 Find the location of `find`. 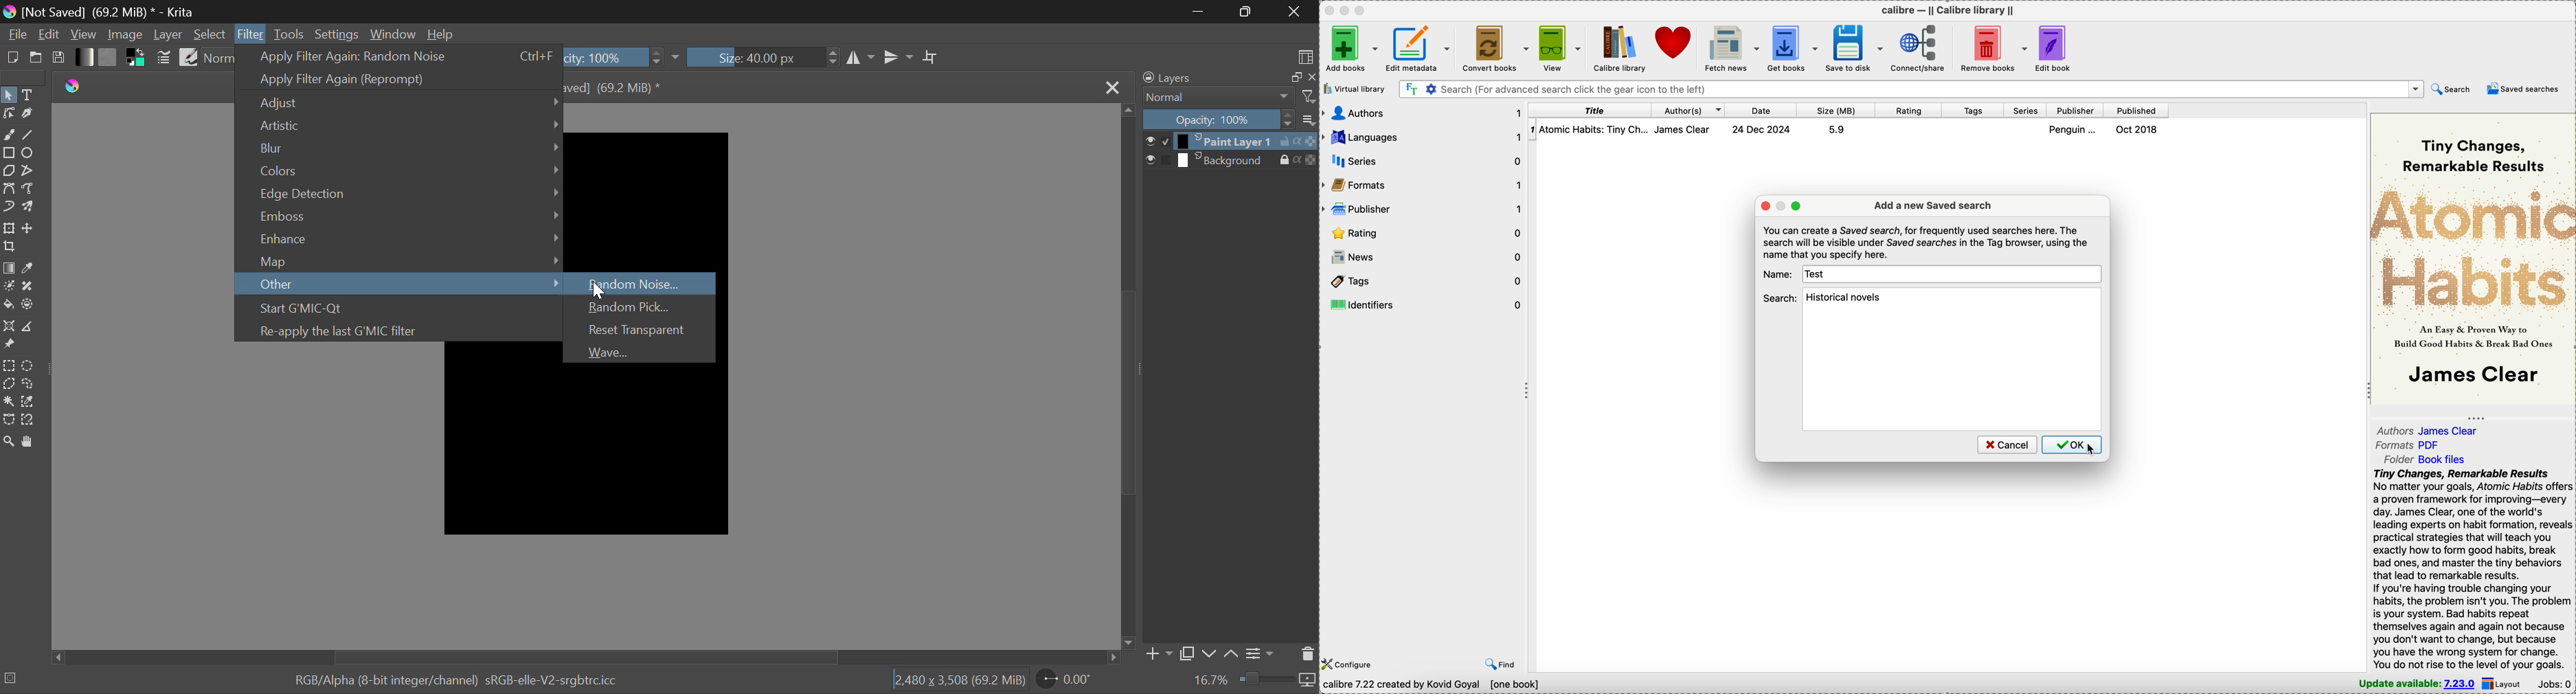

find is located at coordinates (1500, 662).